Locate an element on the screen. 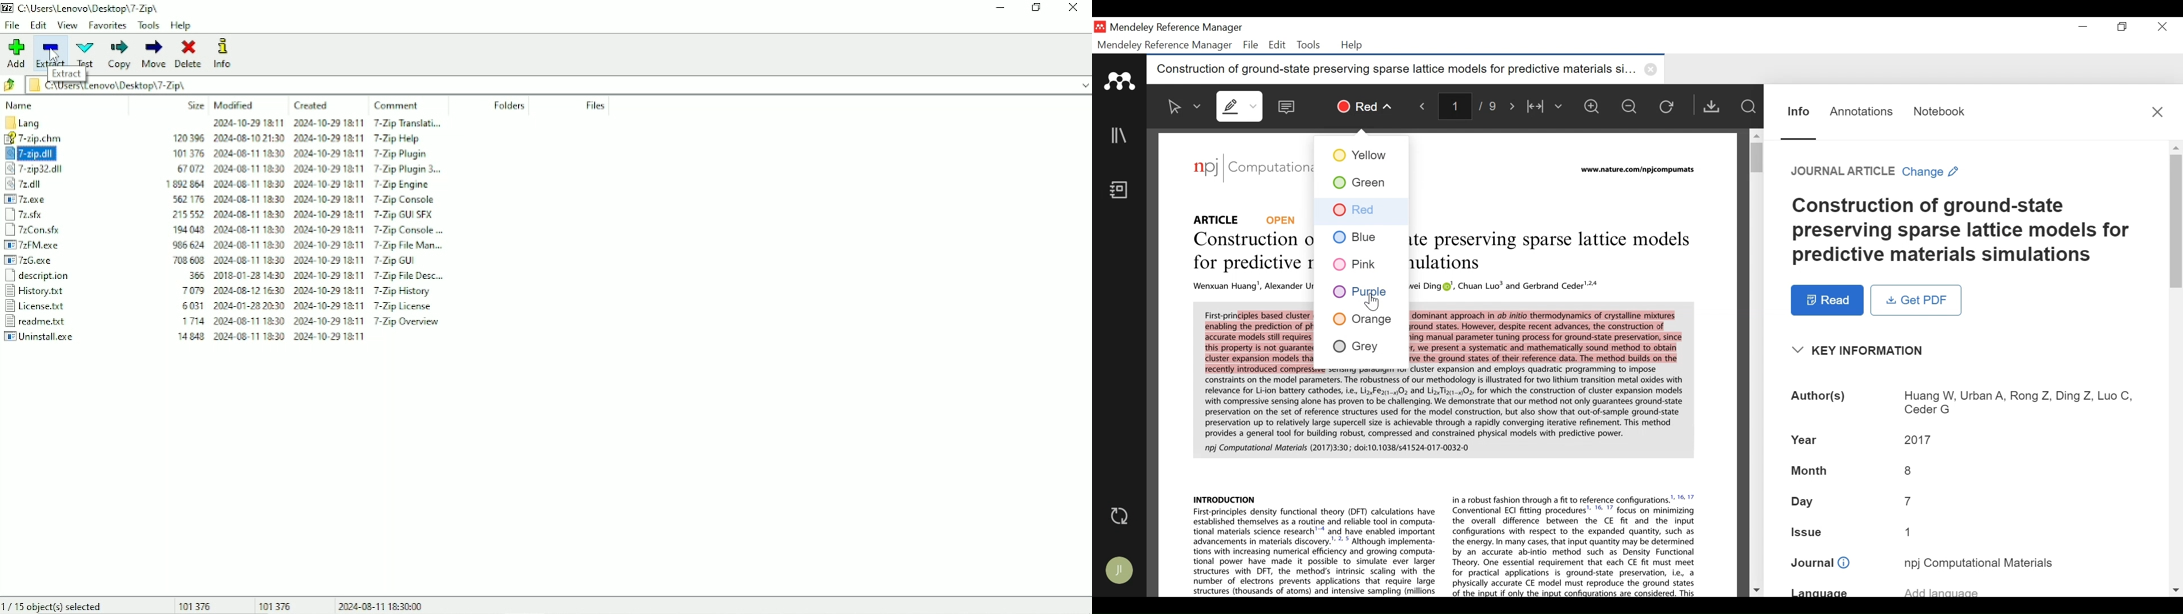 Image resolution: width=2184 pixels, height=616 pixels. Month is located at coordinates (1808, 471).